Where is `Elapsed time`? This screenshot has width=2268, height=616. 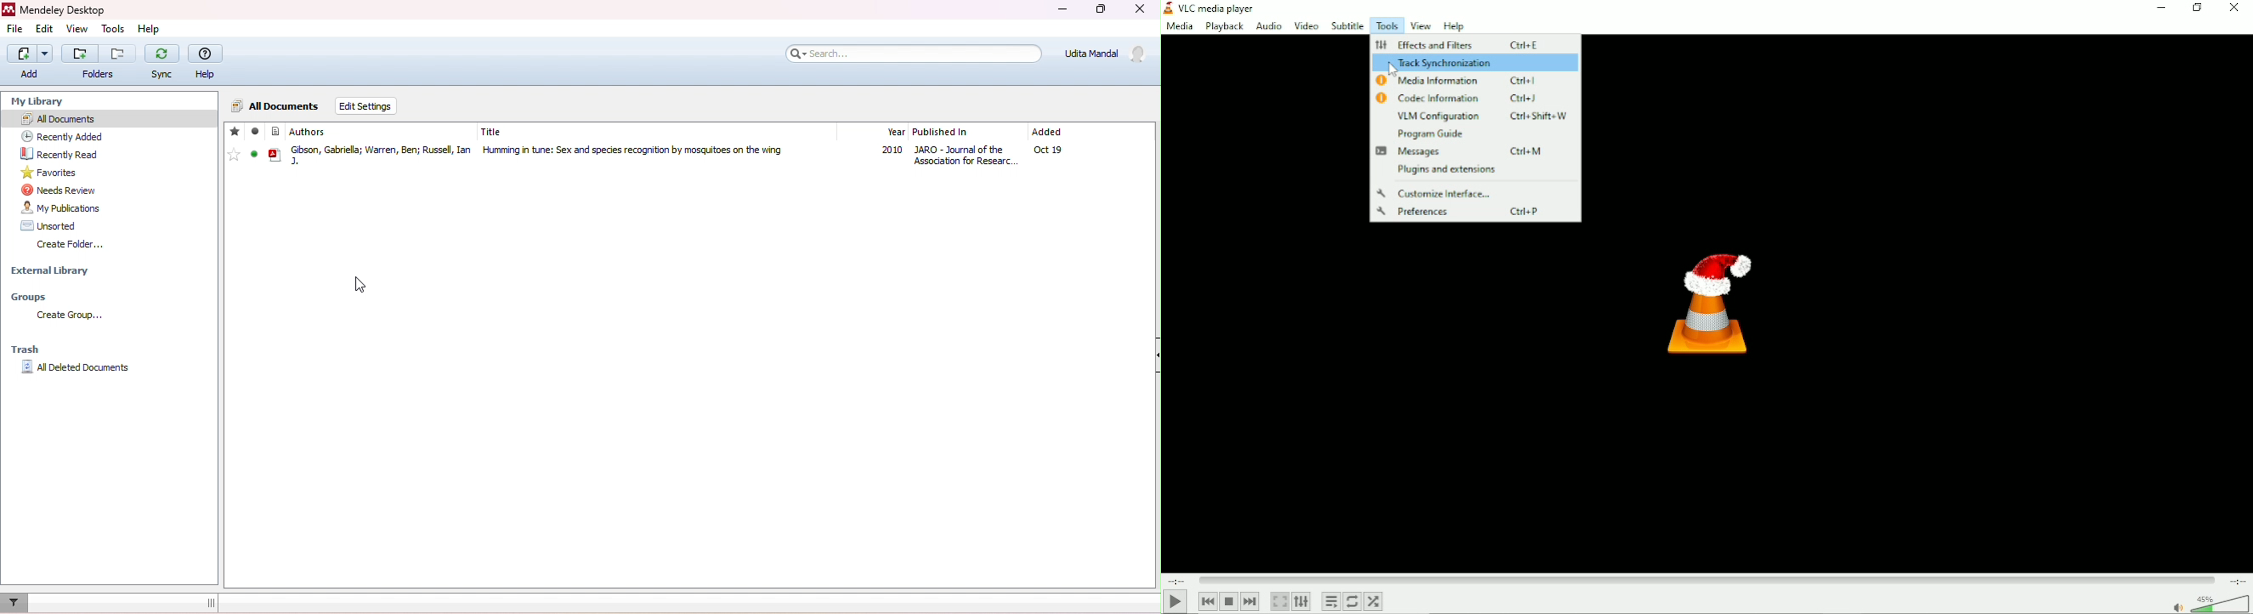
Elapsed time is located at coordinates (1179, 580).